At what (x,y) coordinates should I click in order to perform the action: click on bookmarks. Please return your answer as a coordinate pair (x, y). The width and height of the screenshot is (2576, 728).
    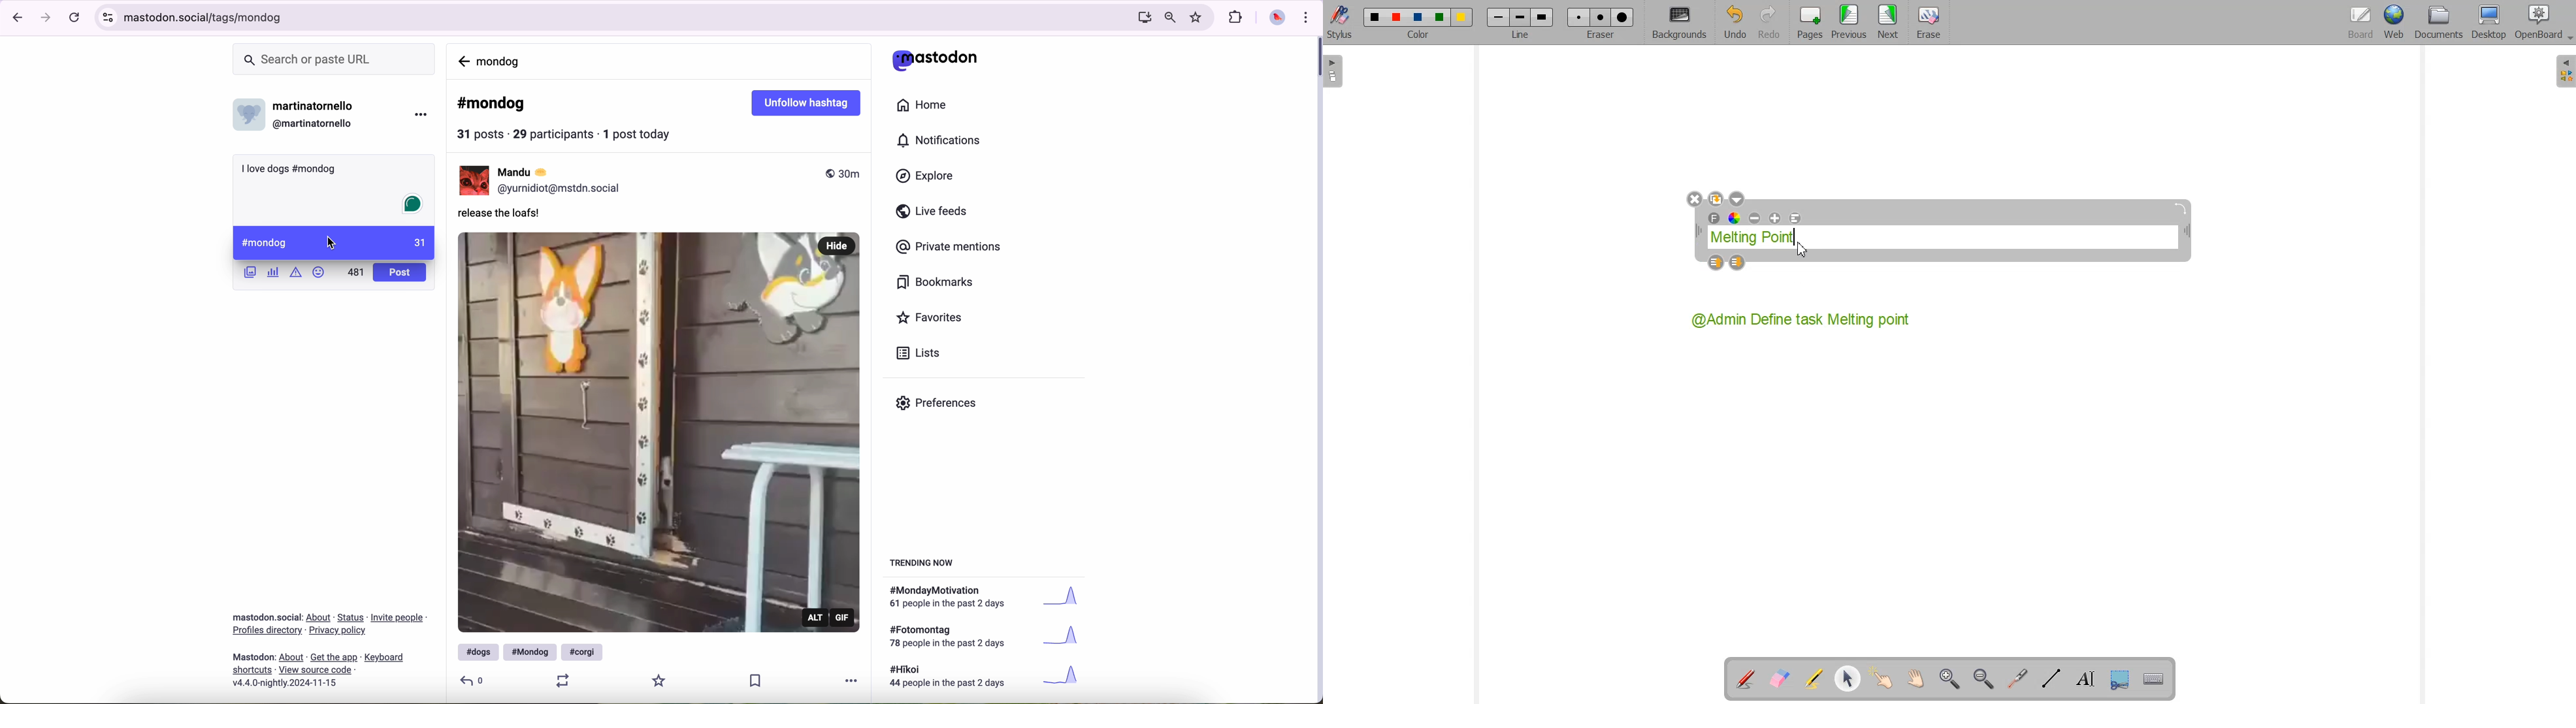
    Looking at the image, I should click on (936, 283).